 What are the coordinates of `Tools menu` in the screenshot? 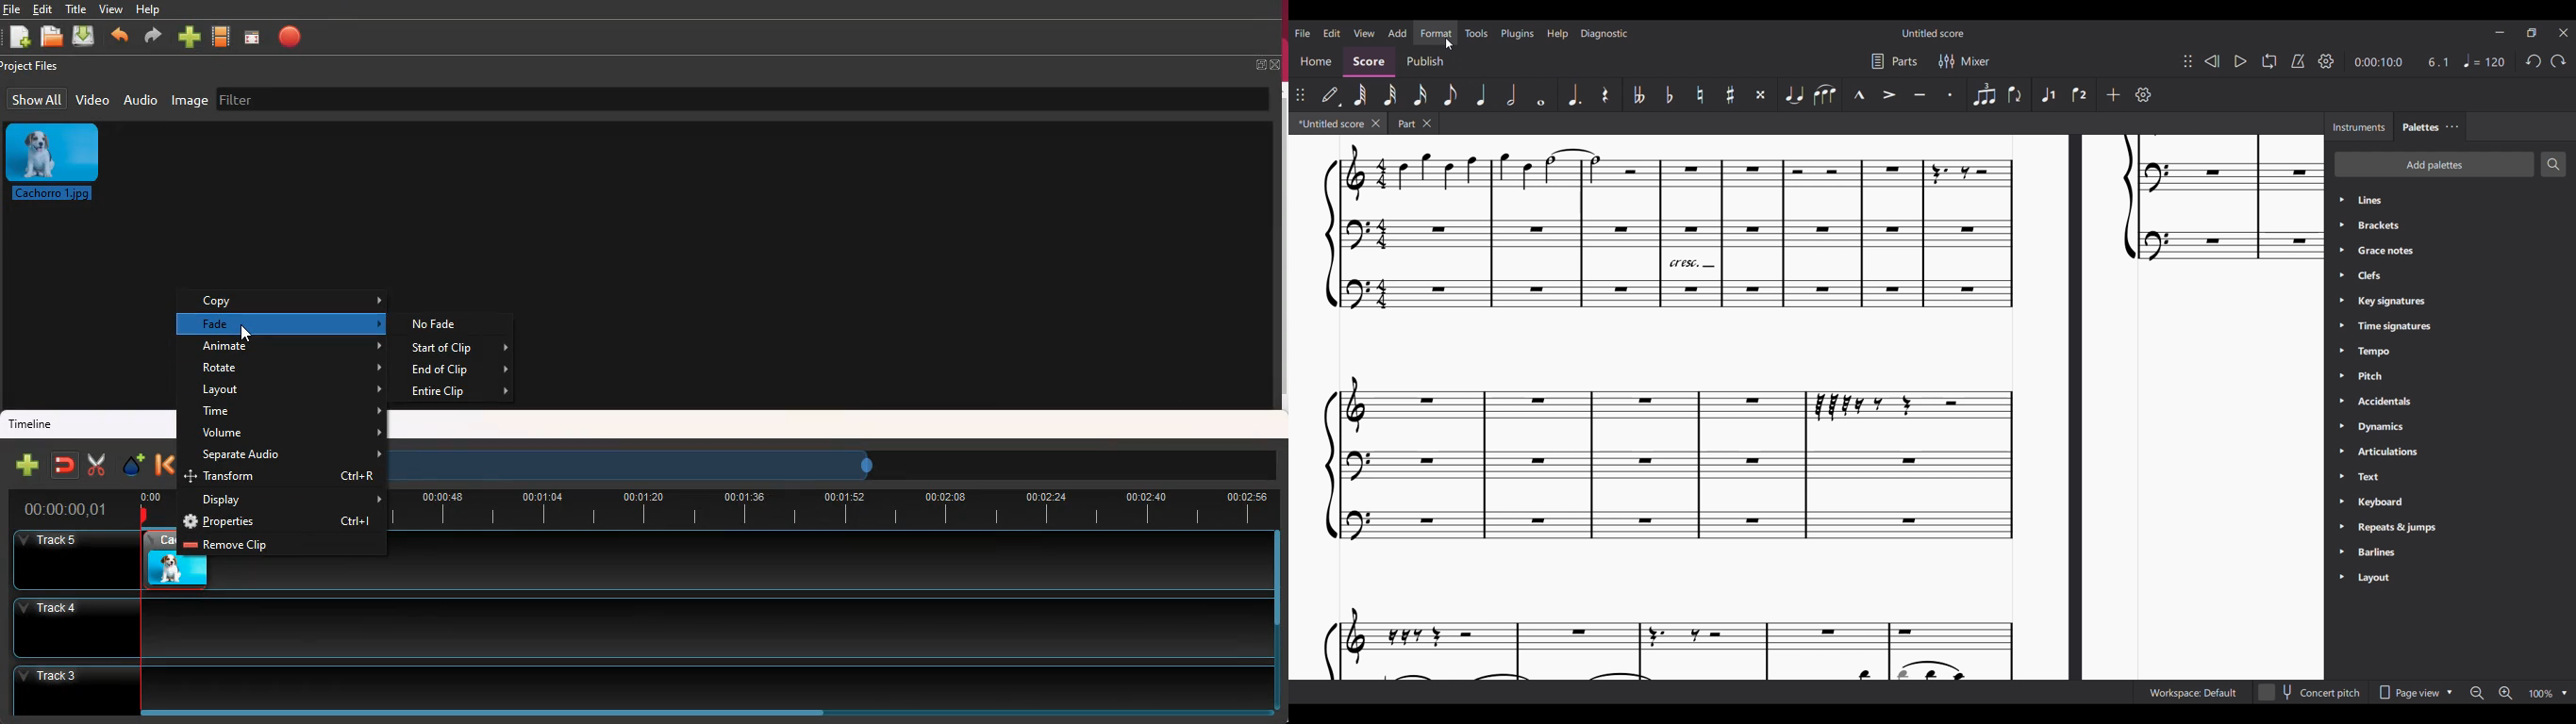 It's located at (1476, 33).